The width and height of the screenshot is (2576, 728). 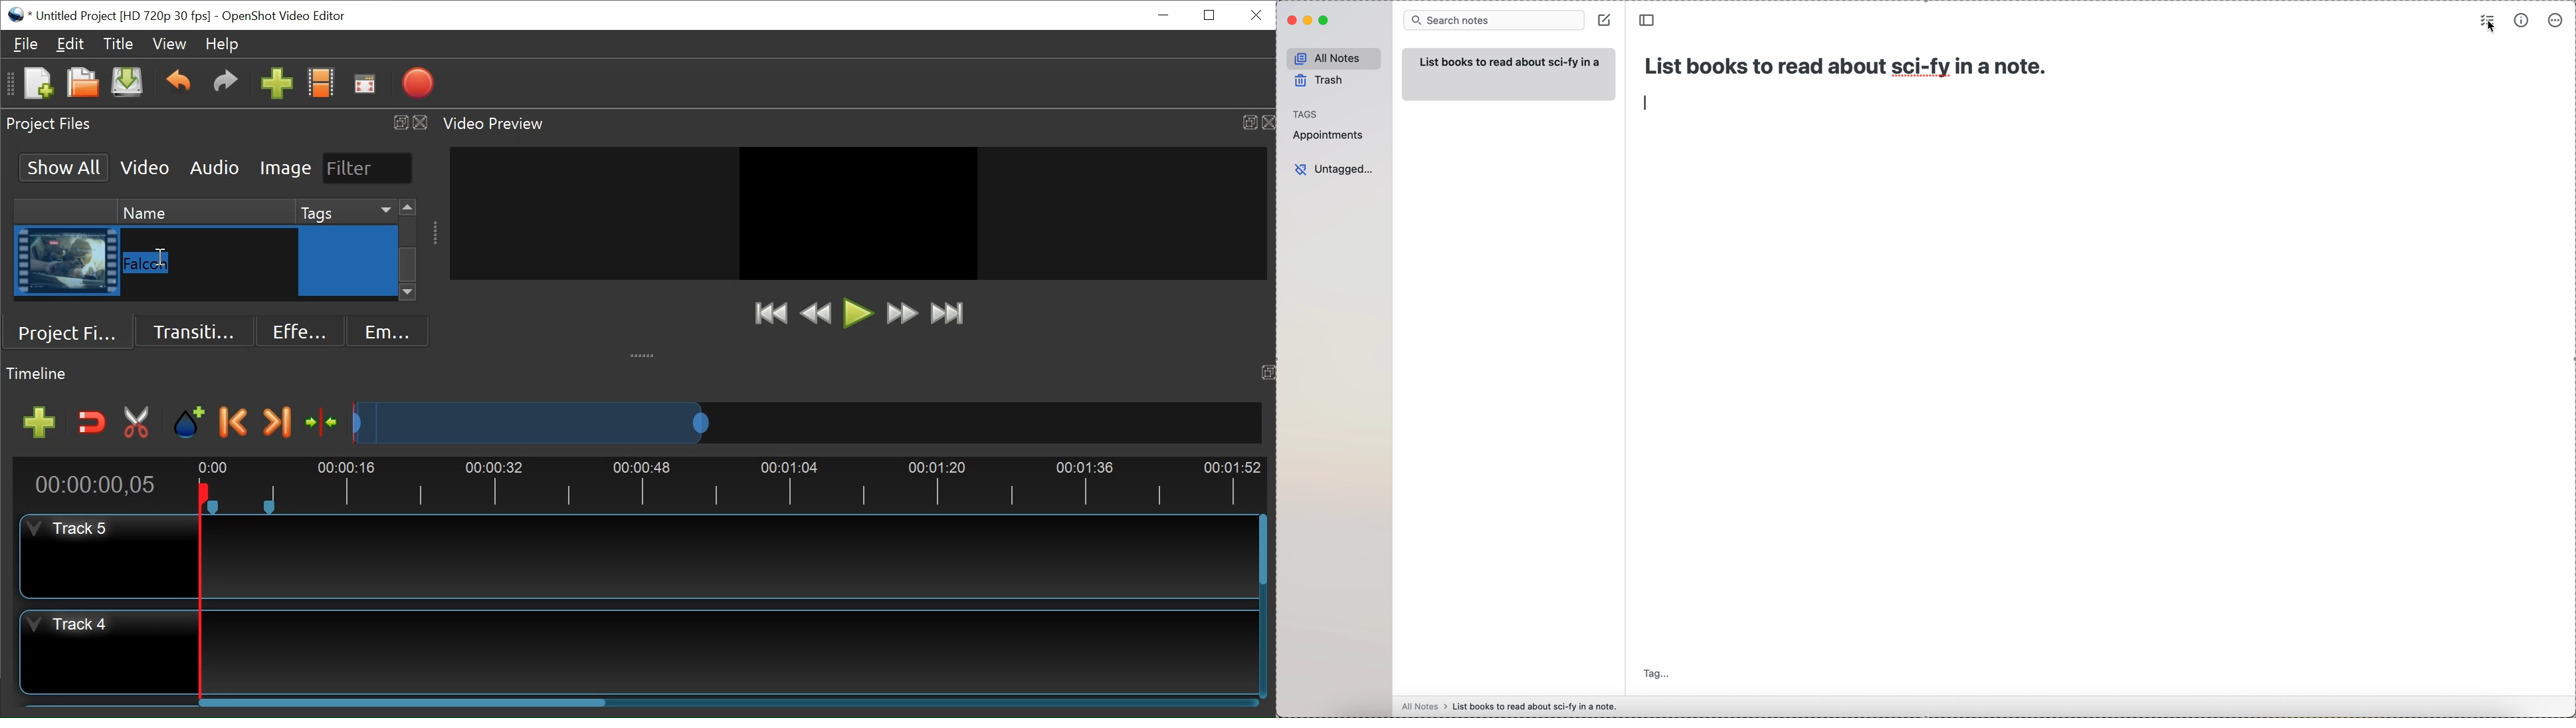 What do you see at coordinates (178, 83) in the screenshot?
I see `Undo` at bounding box center [178, 83].